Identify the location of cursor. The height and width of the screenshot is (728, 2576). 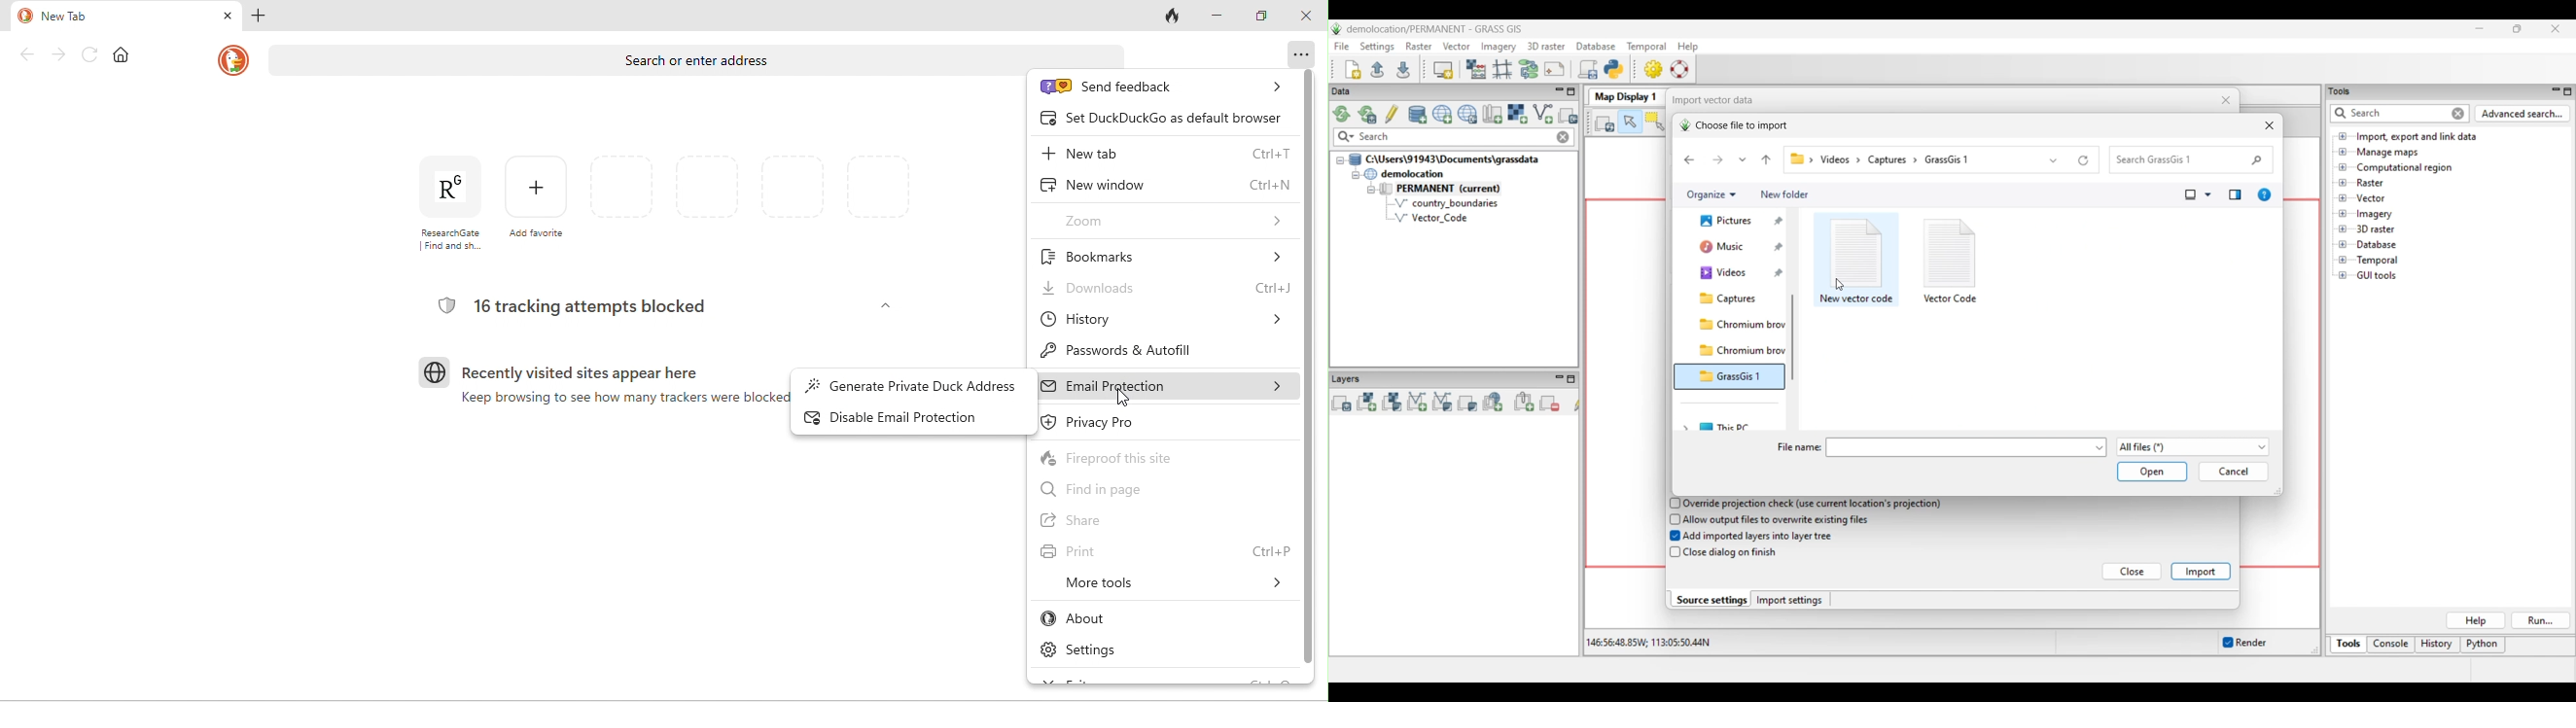
(1124, 400).